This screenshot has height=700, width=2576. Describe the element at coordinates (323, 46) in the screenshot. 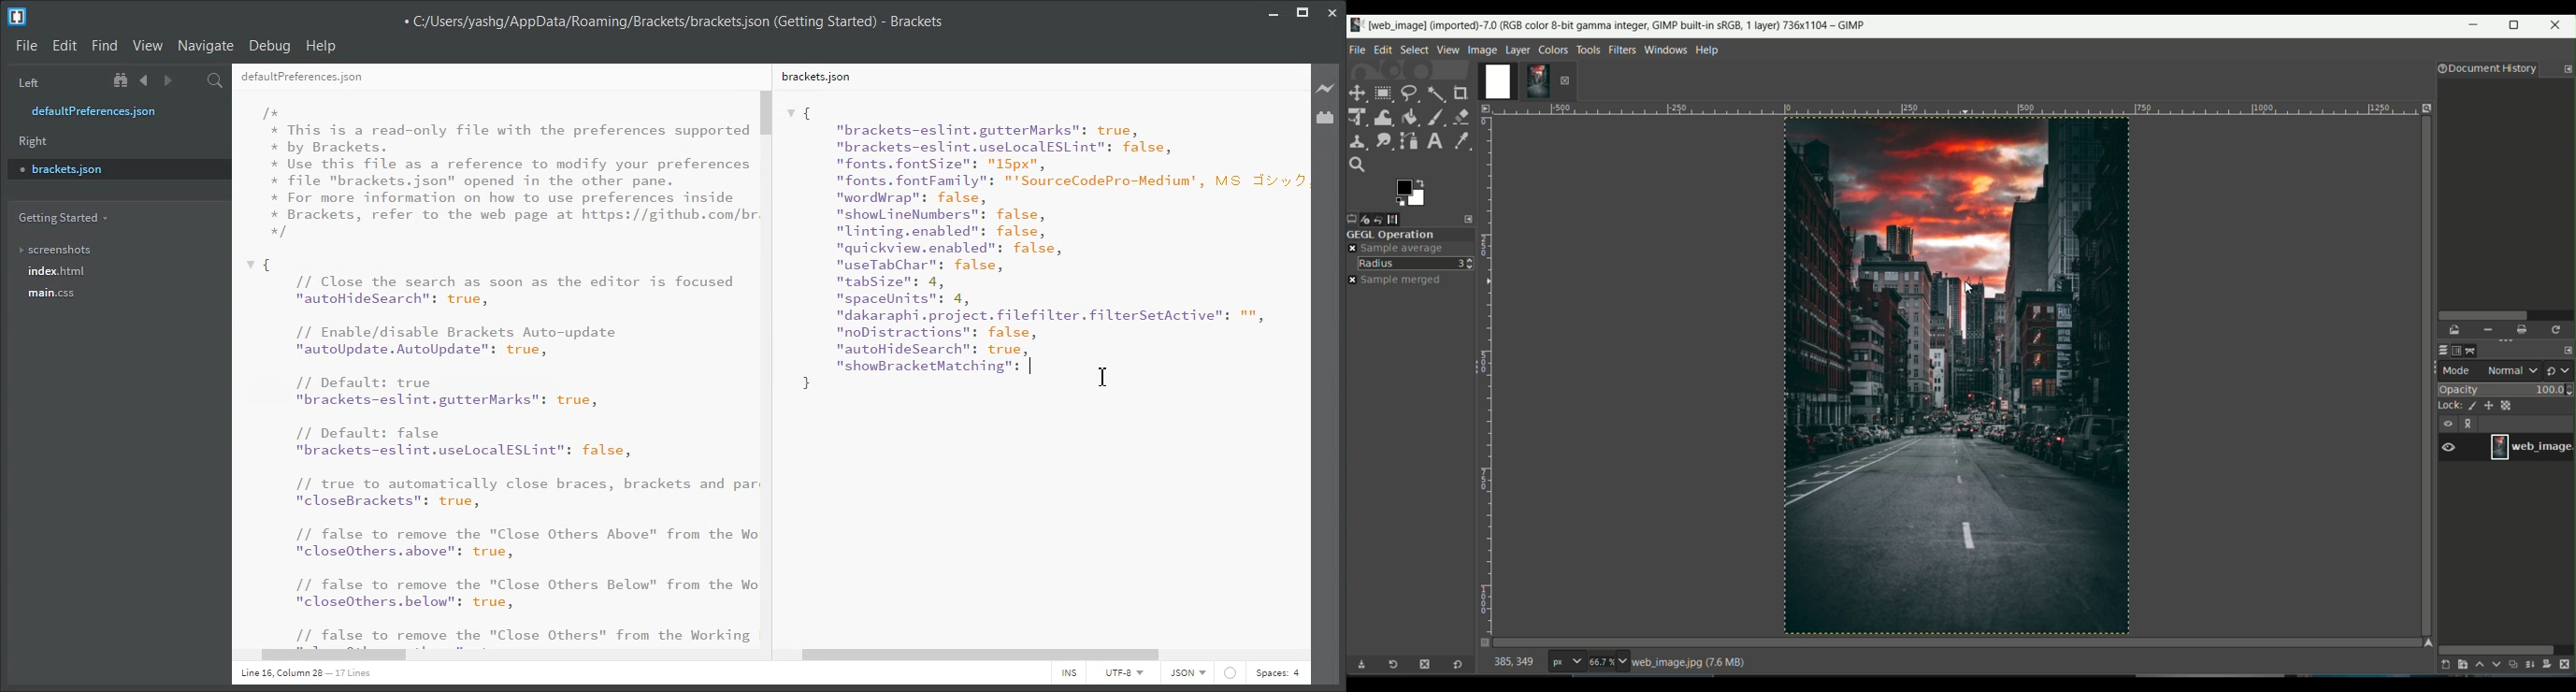

I see `Help` at that location.